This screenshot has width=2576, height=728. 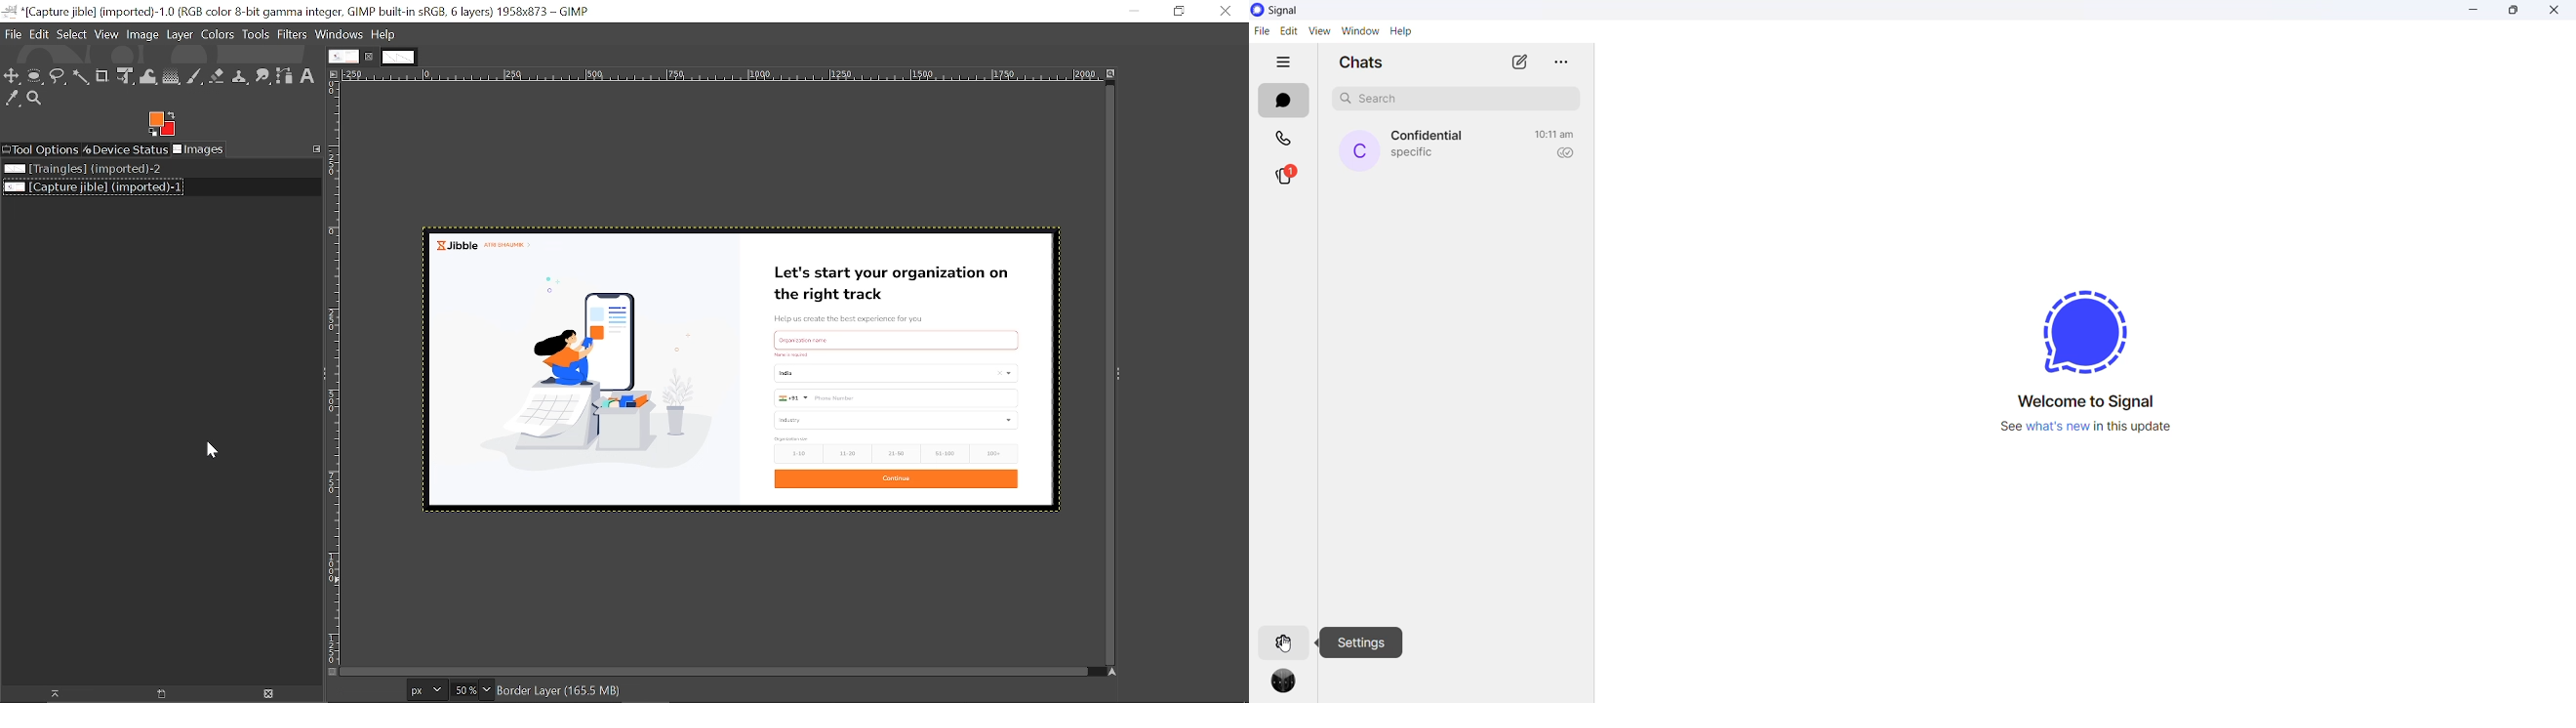 I want to click on Jibble, so click(x=490, y=245).